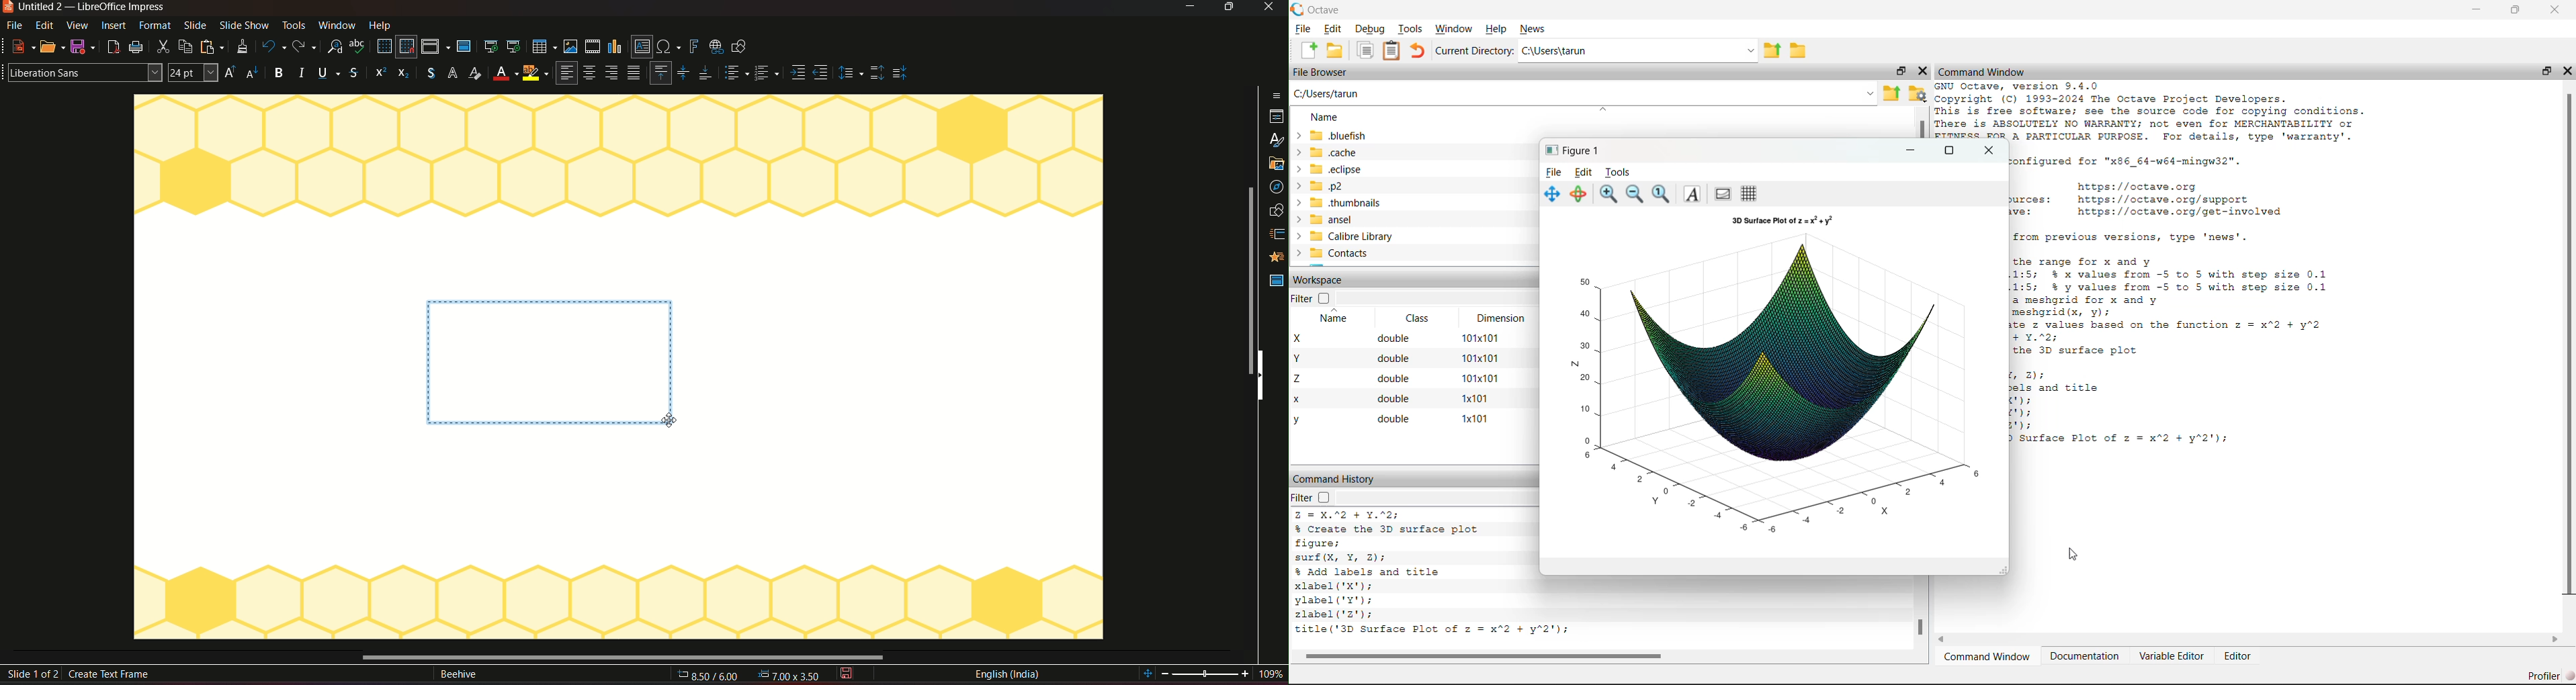 Image resolution: width=2576 pixels, height=700 pixels. Describe the element at coordinates (53, 45) in the screenshot. I see `open` at that location.